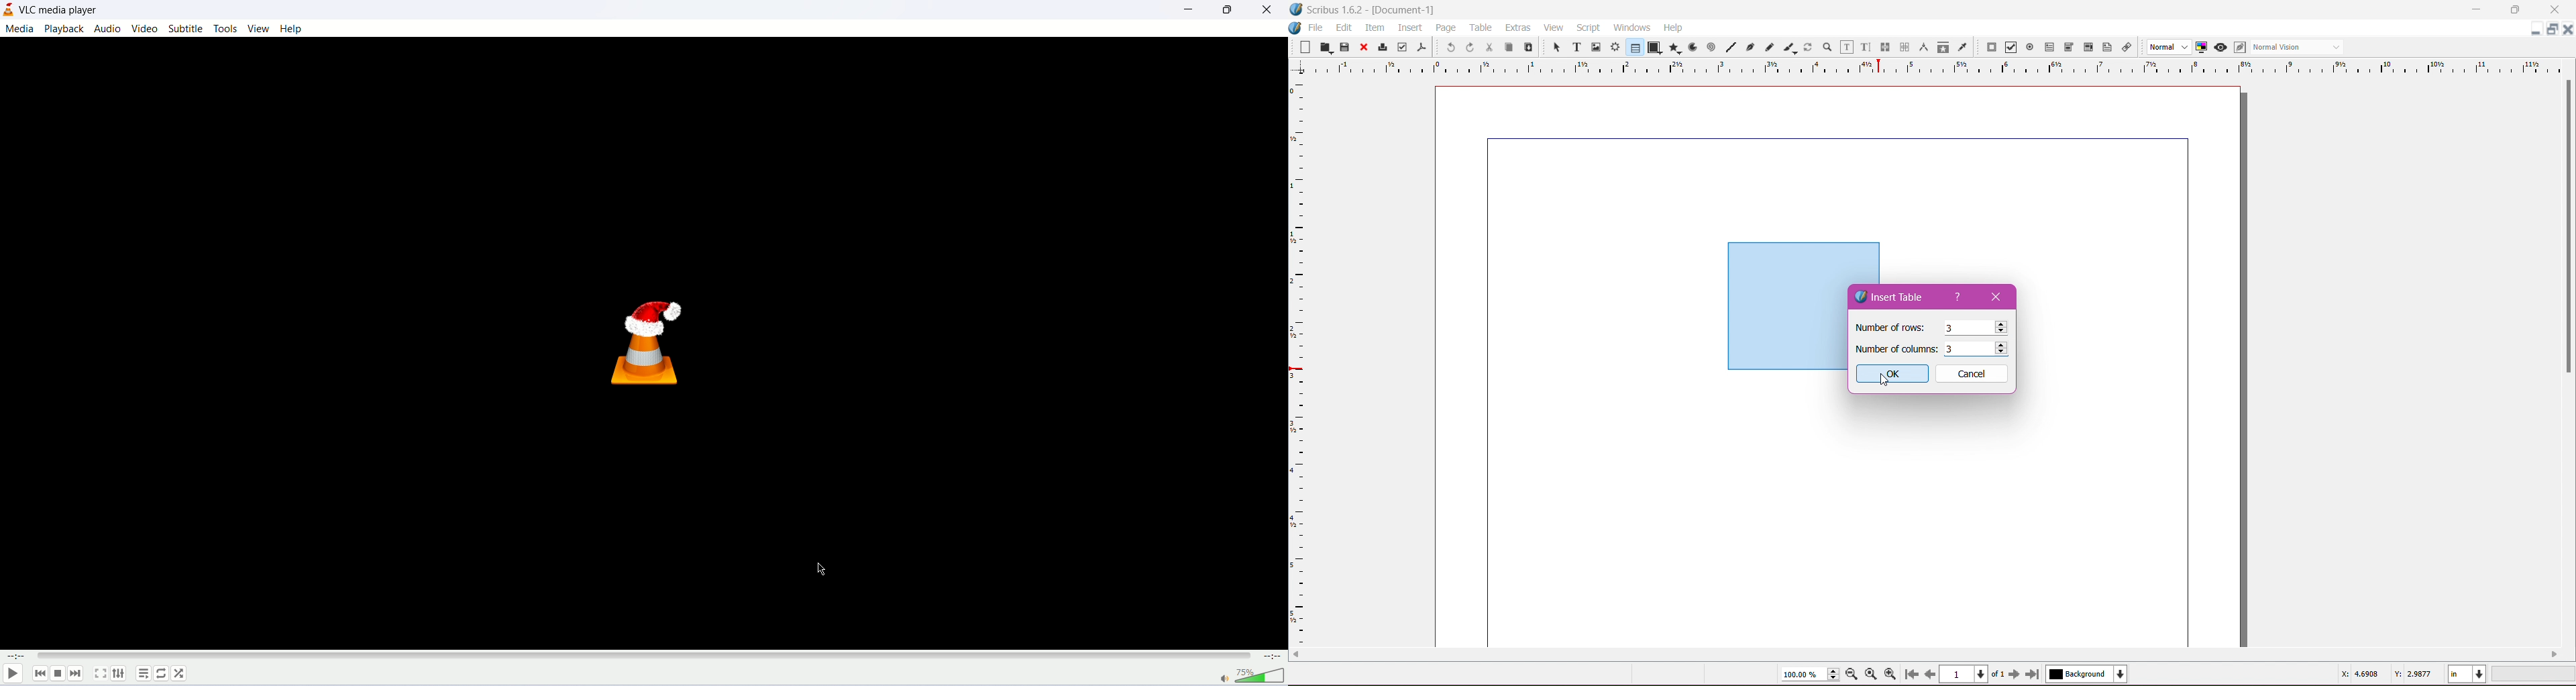  What do you see at coordinates (1847, 47) in the screenshot?
I see `Edit Text in Frames` at bounding box center [1847, 47].